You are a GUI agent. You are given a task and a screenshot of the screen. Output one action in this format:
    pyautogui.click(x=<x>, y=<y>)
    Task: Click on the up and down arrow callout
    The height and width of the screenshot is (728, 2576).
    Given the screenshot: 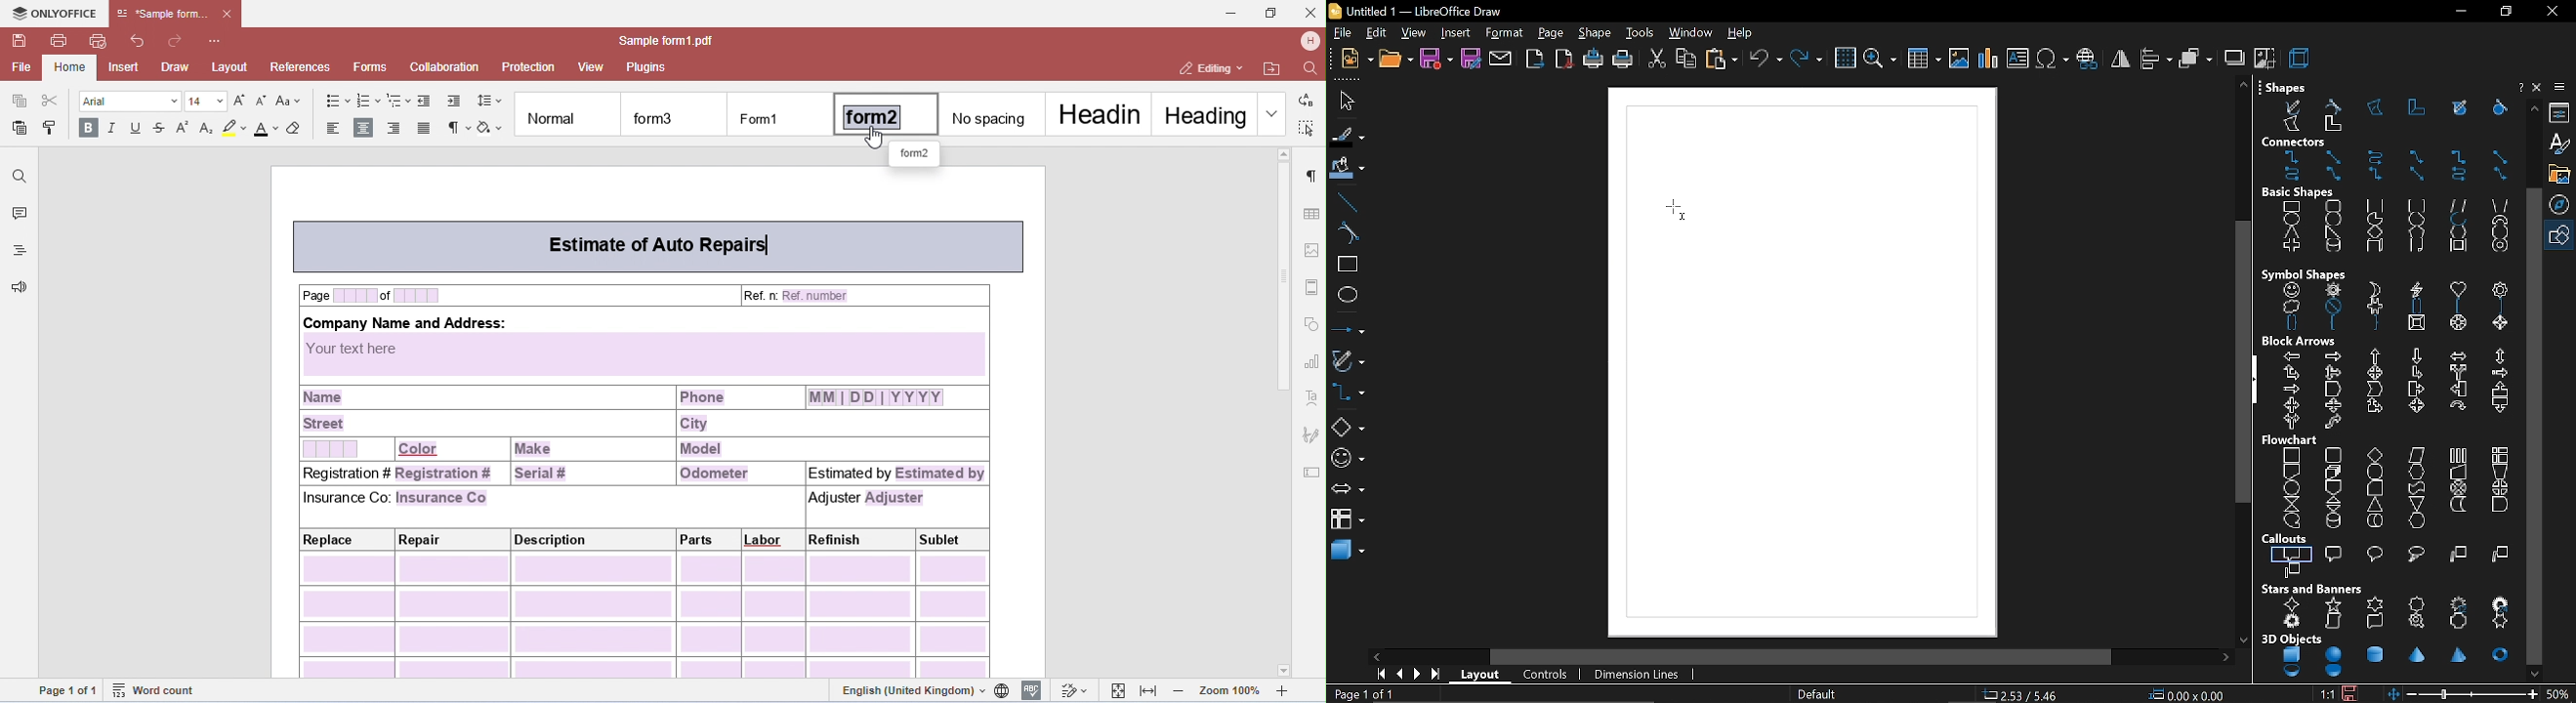 What is the action you would take?
    pyautogui.click(x=2331, y=405)
    